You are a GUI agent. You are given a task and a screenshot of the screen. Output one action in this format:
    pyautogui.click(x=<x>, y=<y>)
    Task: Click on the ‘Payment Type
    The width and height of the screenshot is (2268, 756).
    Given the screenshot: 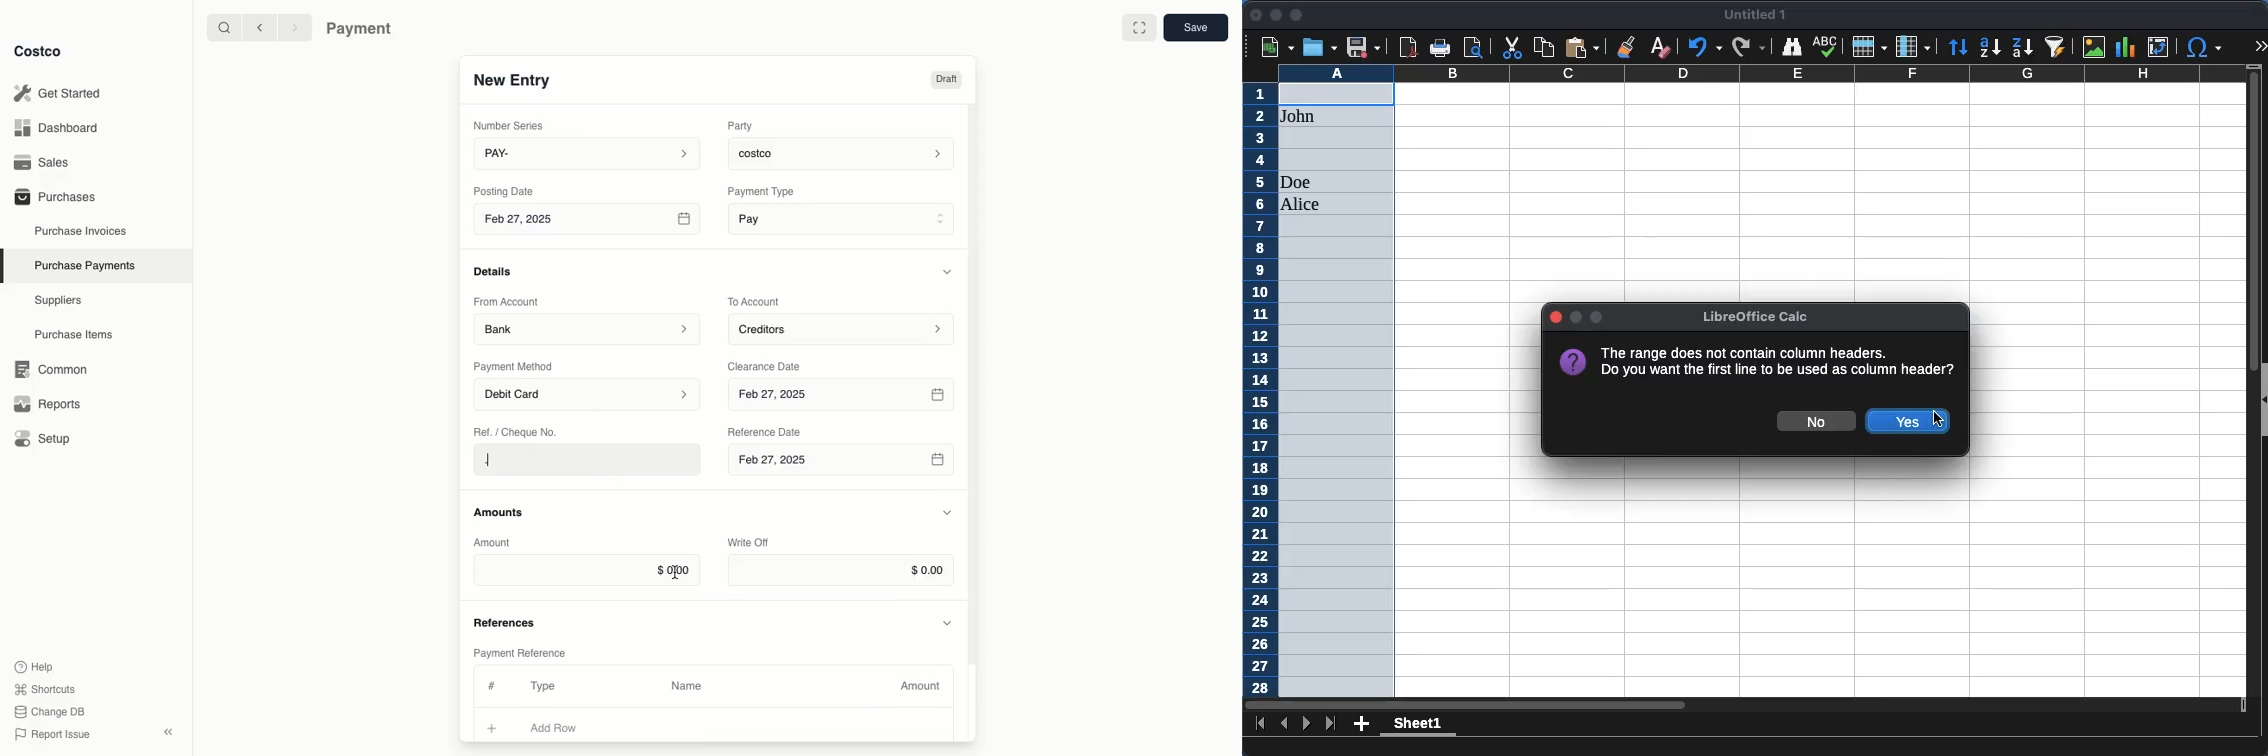 What is the action you would take?
    pyautogui.click(x=760, y=191)
    